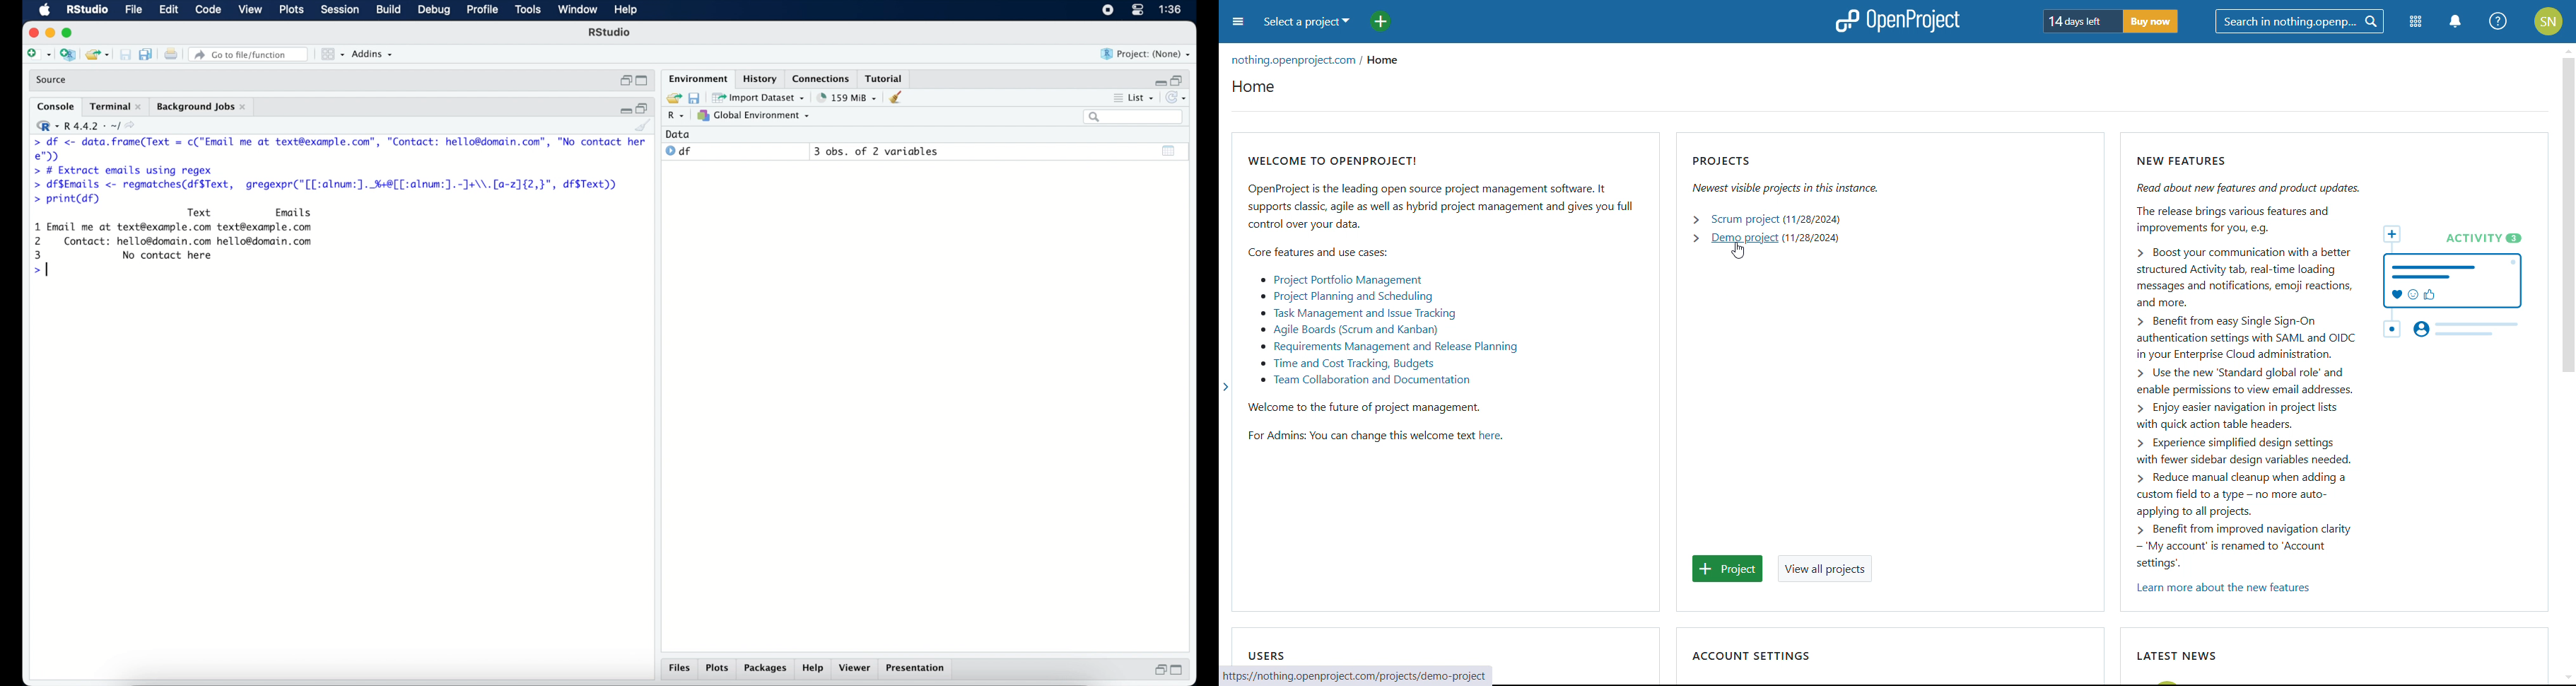  What do you see at coordinates (134, 10) in the screenshot?
I see `file` at bounding box center [134, 10].